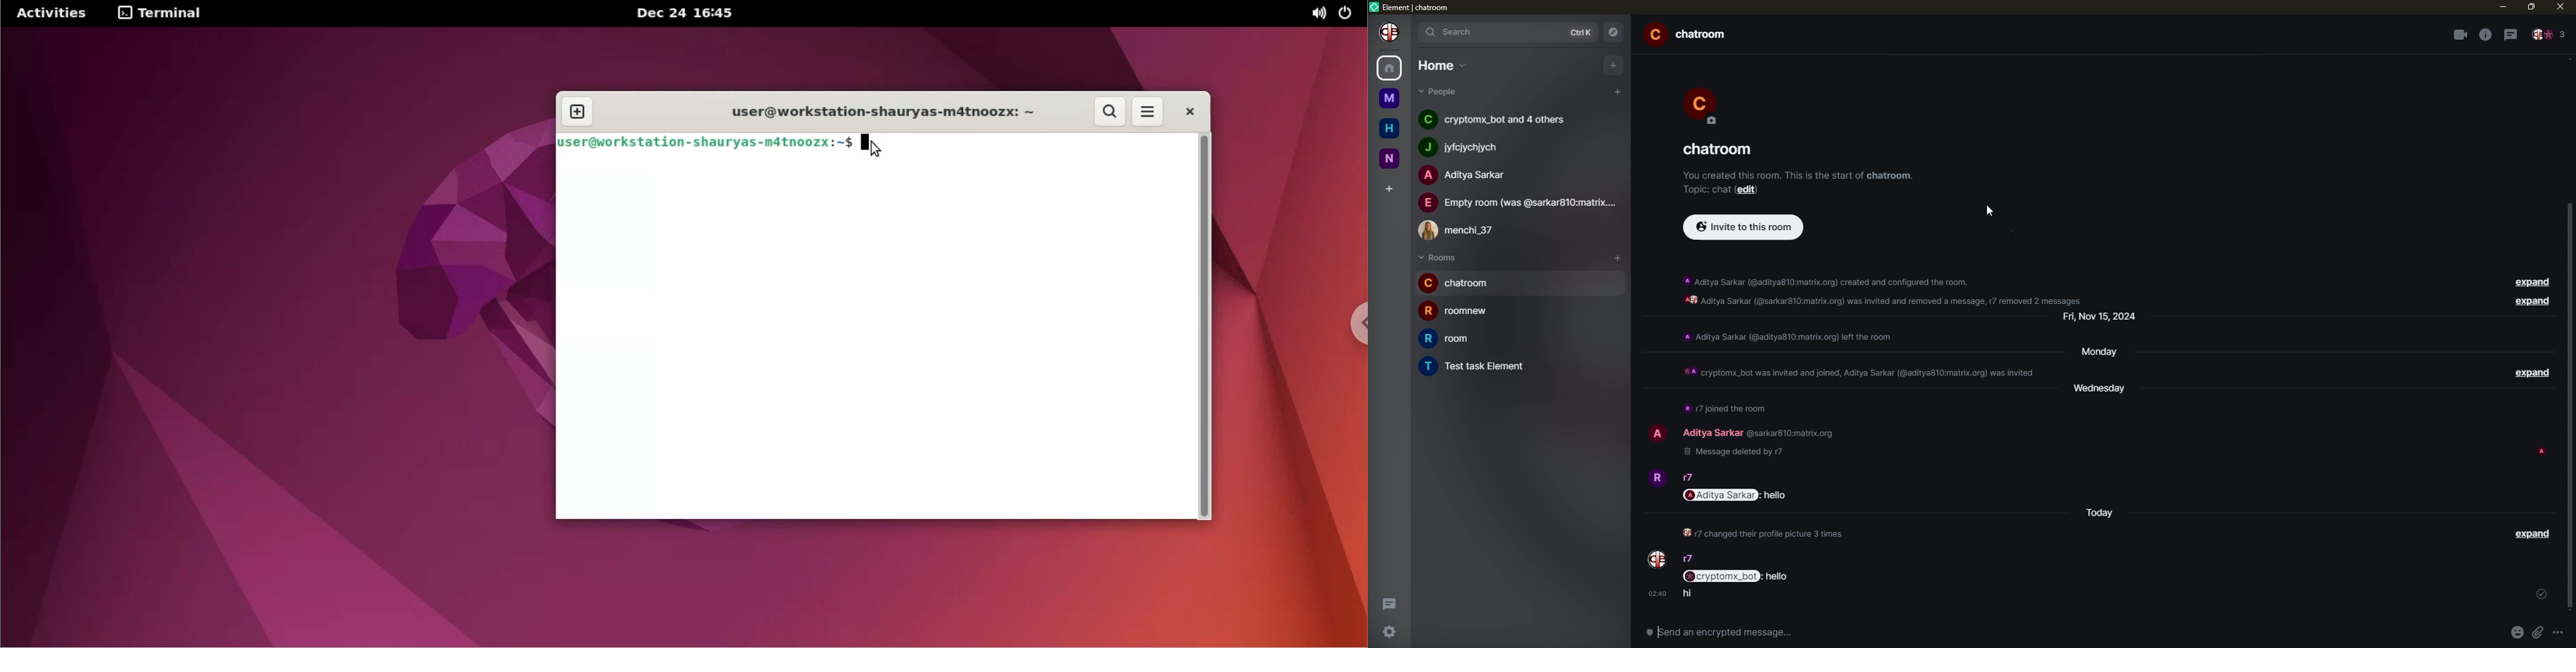  What do you see at coordinates (2535, 302) in the screenshot?
I see `expand` at bounding box center [2535, 302].